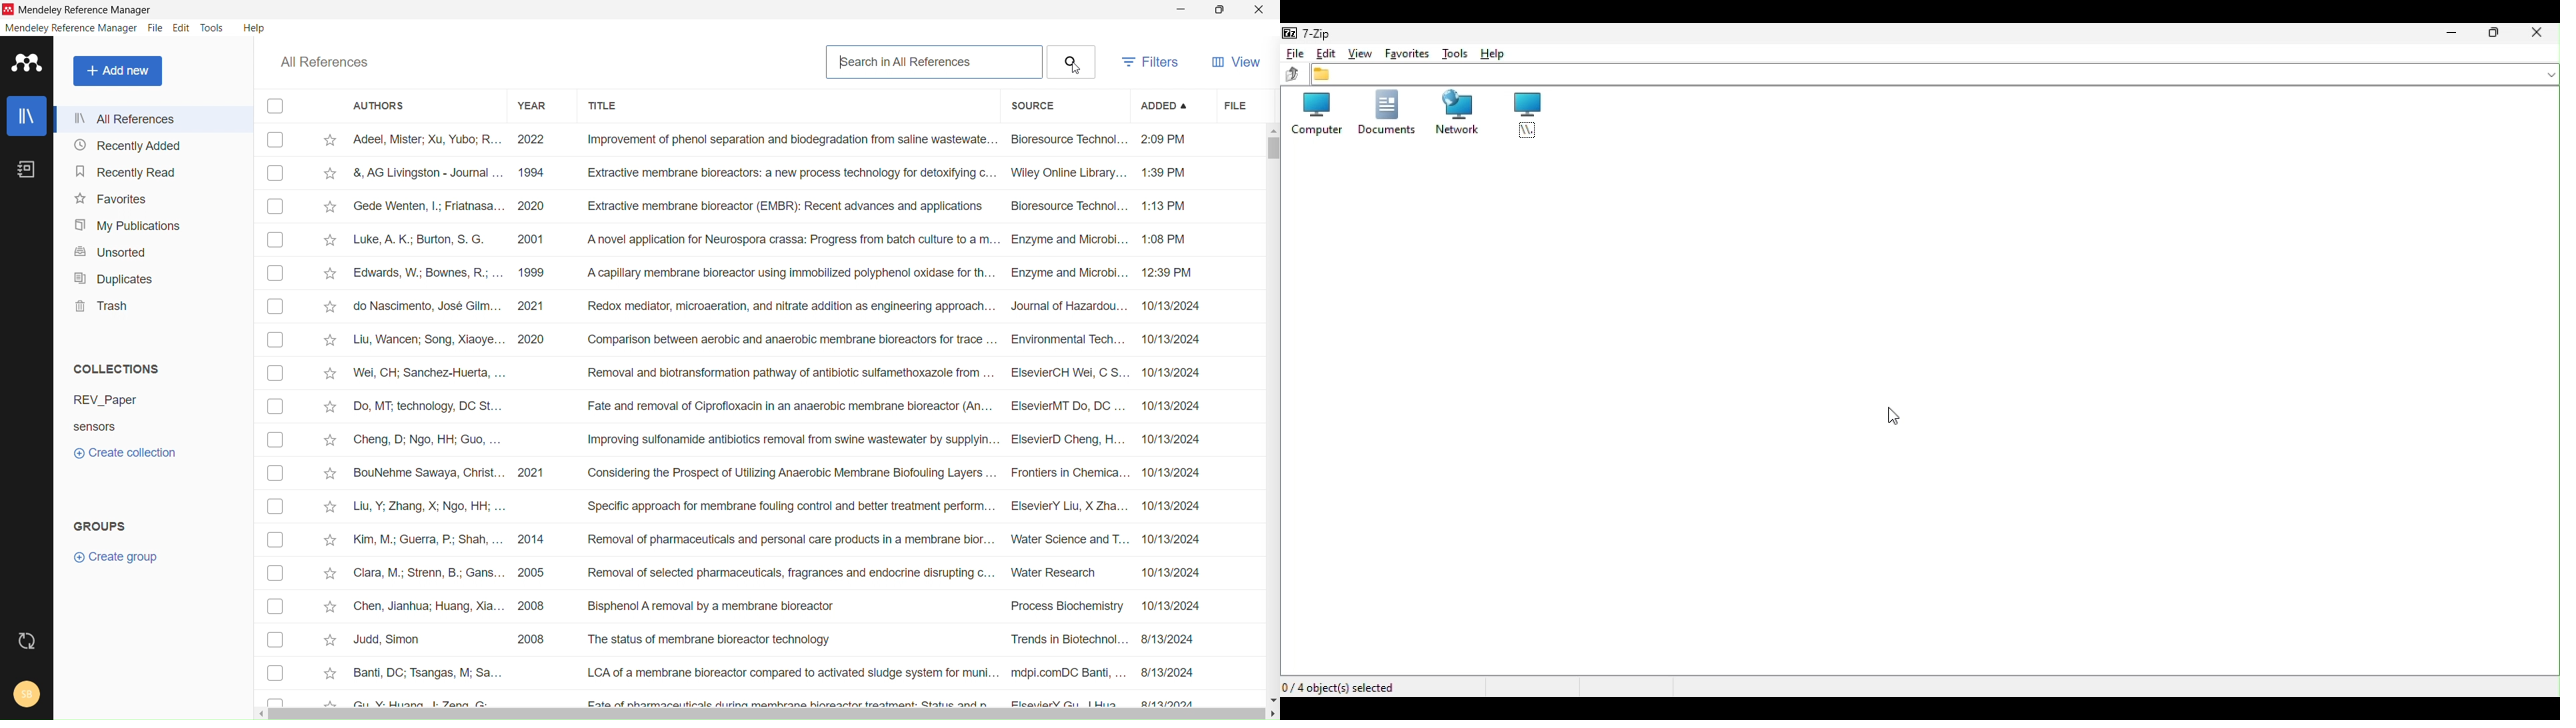  What do you see at coordinates (784, 307) in the screenshot?
I see `do Nascimento, Jose Giim... 2021 ‘Redox mediator, microaeration, and nitrate aadition as engineering approach... Journal of Hazaraou... 10/13/2024` at bounding box center [784, 307].